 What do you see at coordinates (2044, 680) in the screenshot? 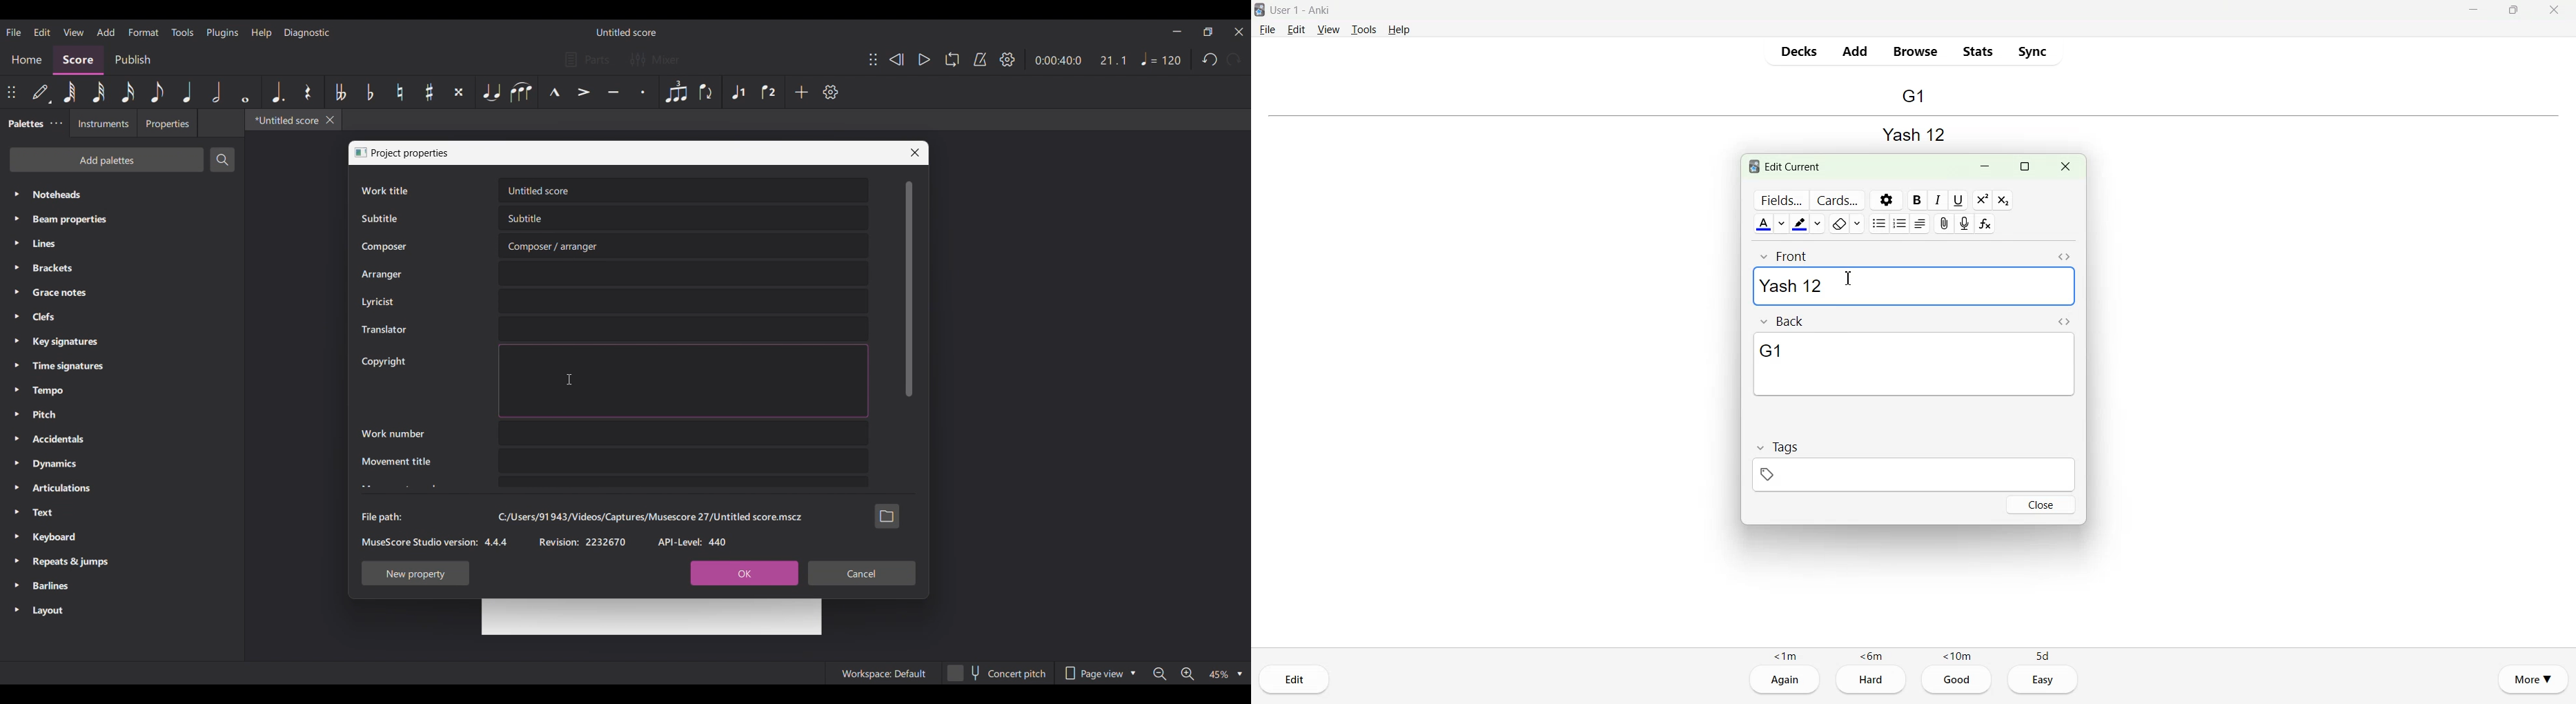
I see `Easy` at bounding box center [2044, 680].